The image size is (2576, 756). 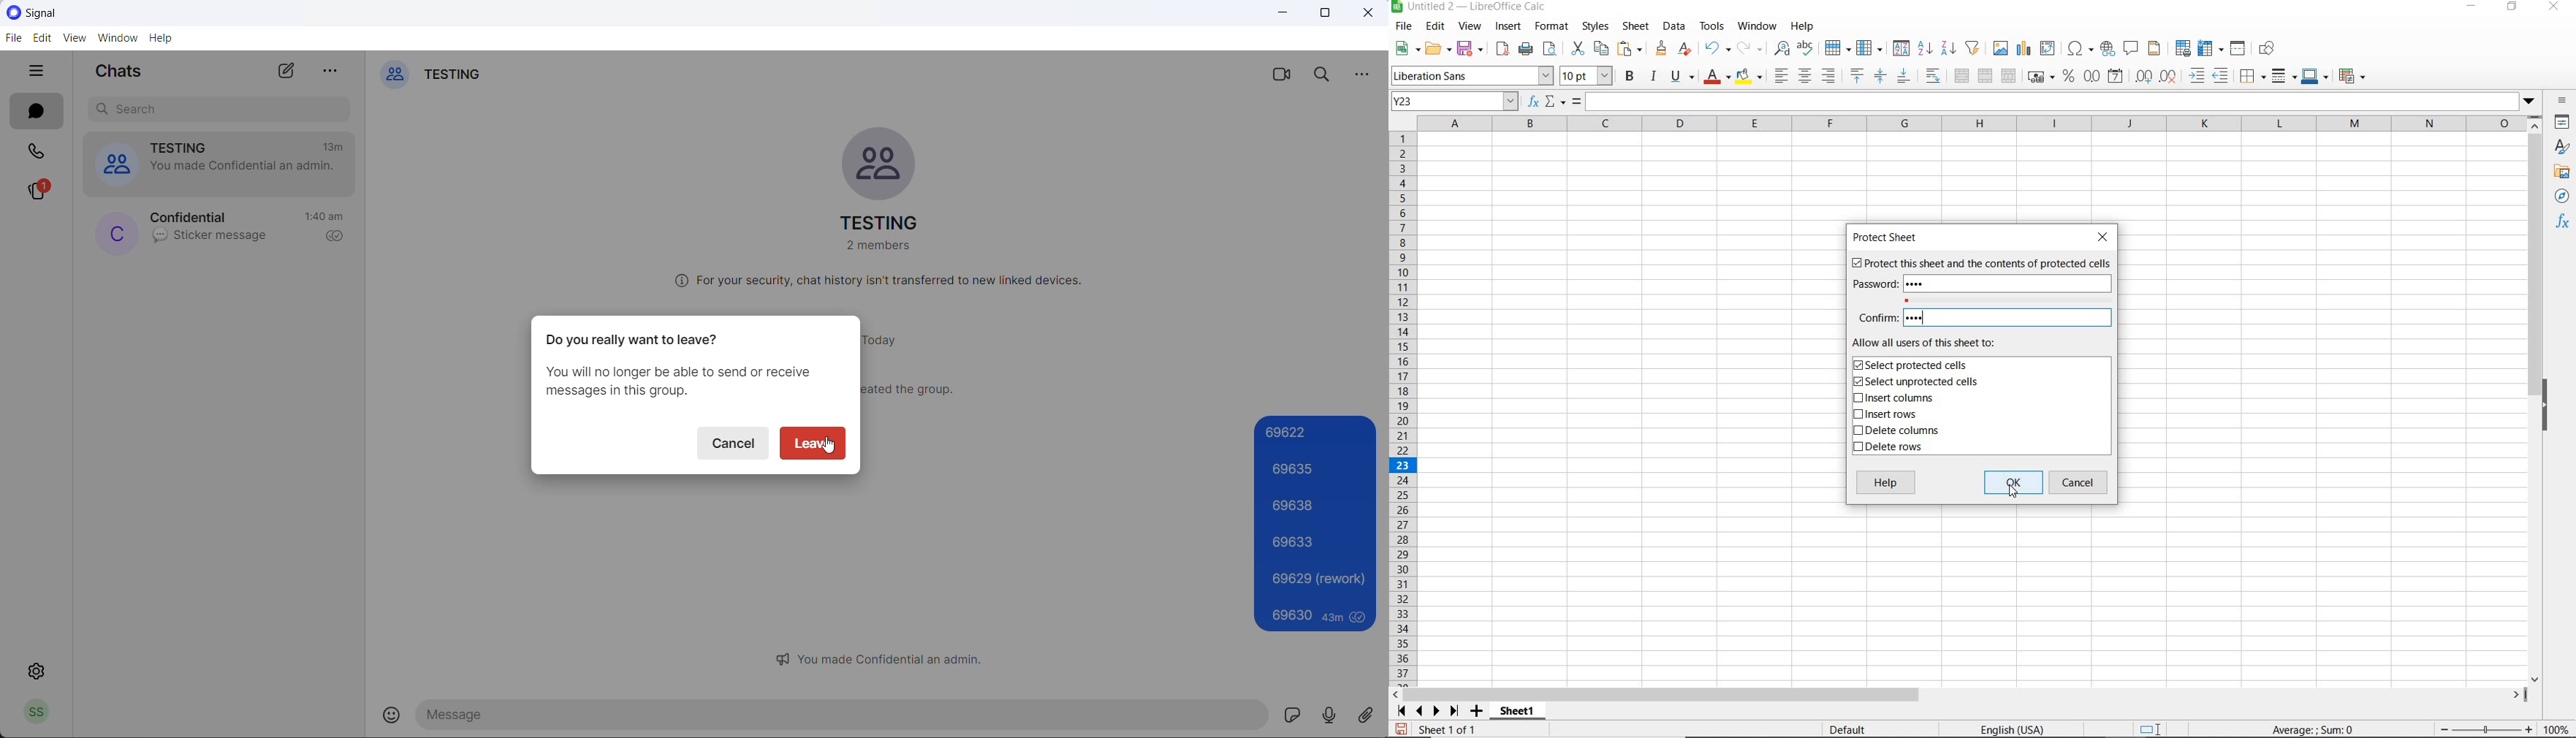 I want to click on functions, so click(x=2561, y=225).